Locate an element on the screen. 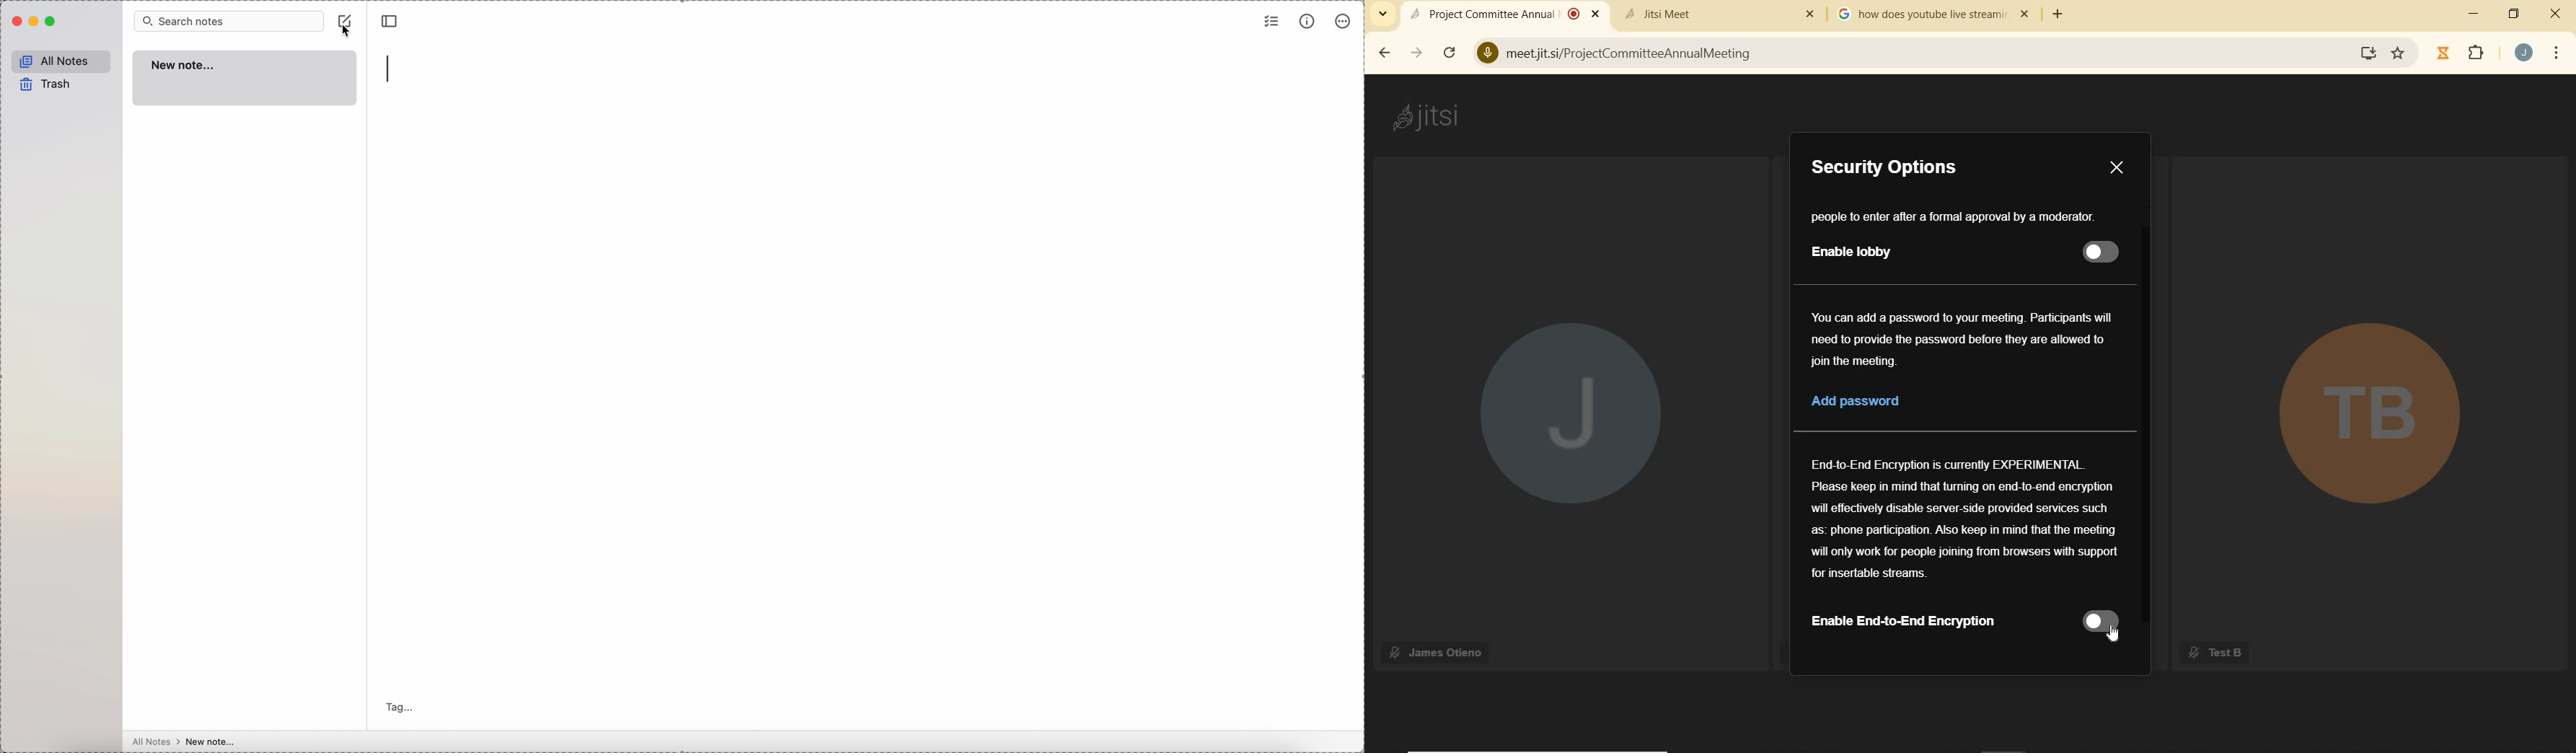 This screenshot has width=2576, height=756. Project Committee Annual is located at coordinates (1504, 14).